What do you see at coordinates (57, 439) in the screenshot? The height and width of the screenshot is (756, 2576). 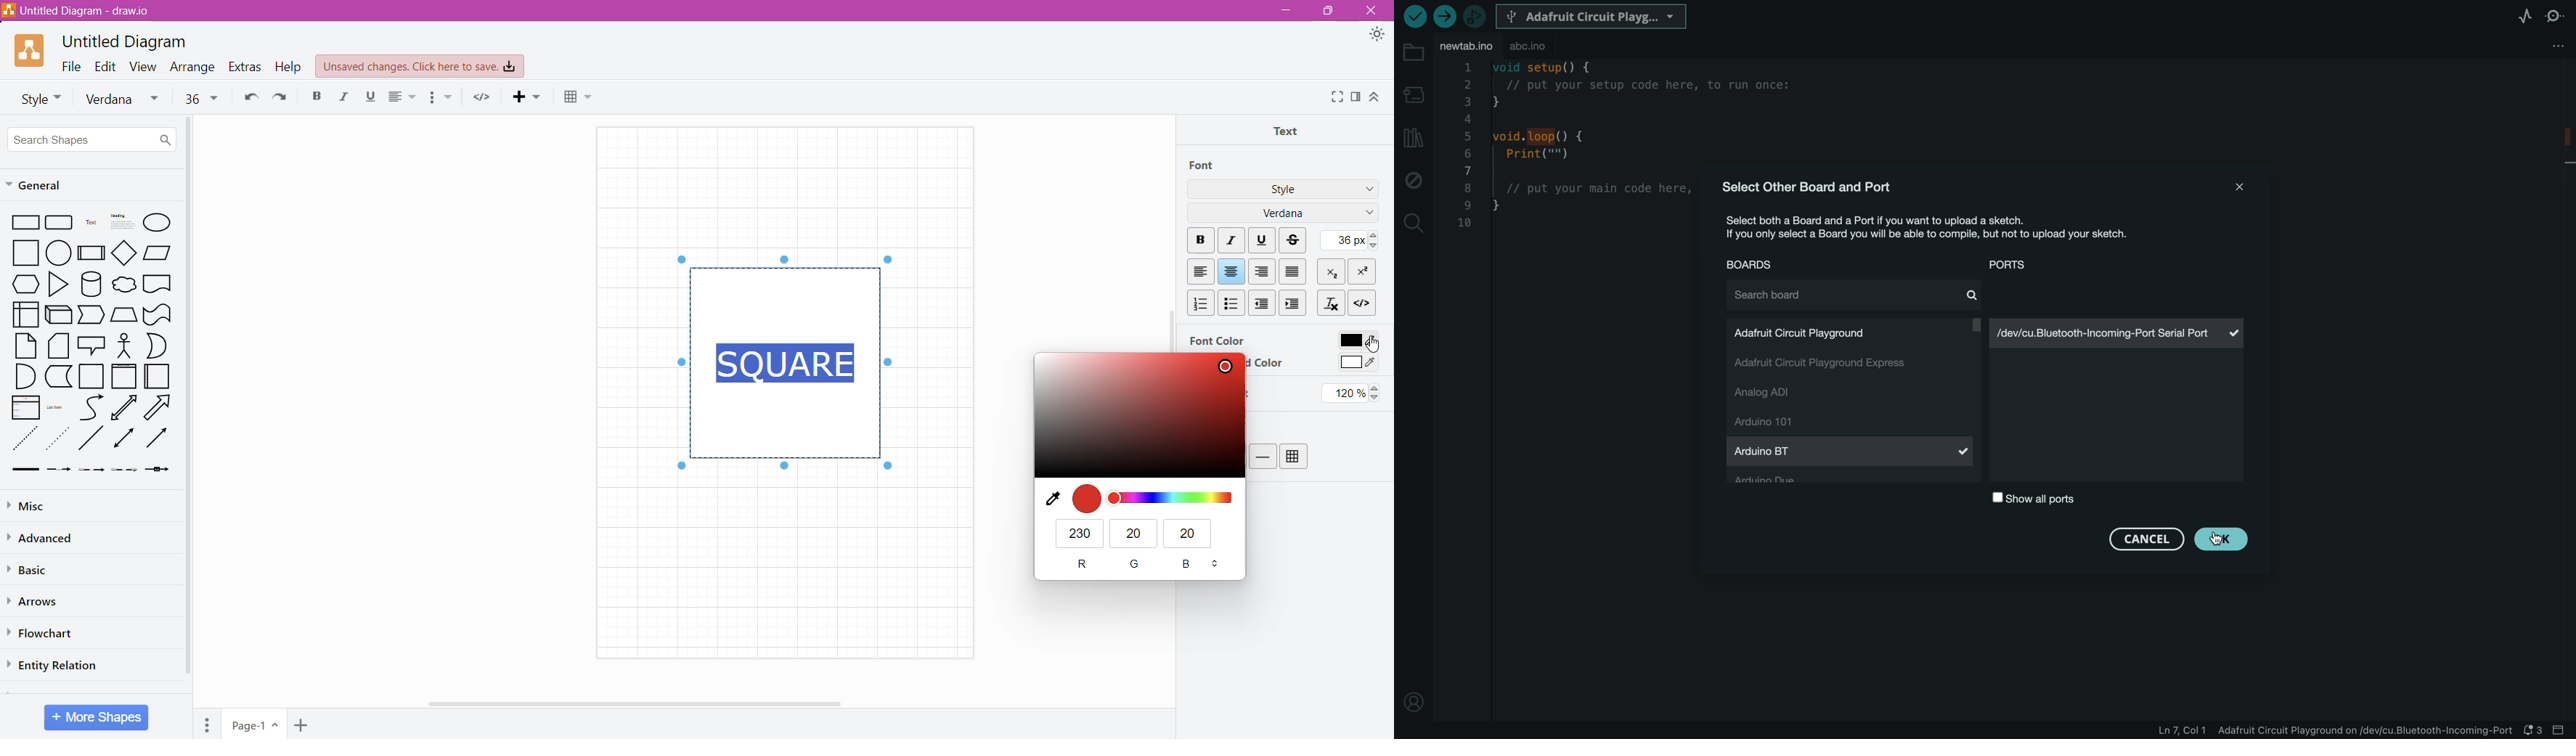 I see `Dotted Arrow ` at bounding box center [57, 439].